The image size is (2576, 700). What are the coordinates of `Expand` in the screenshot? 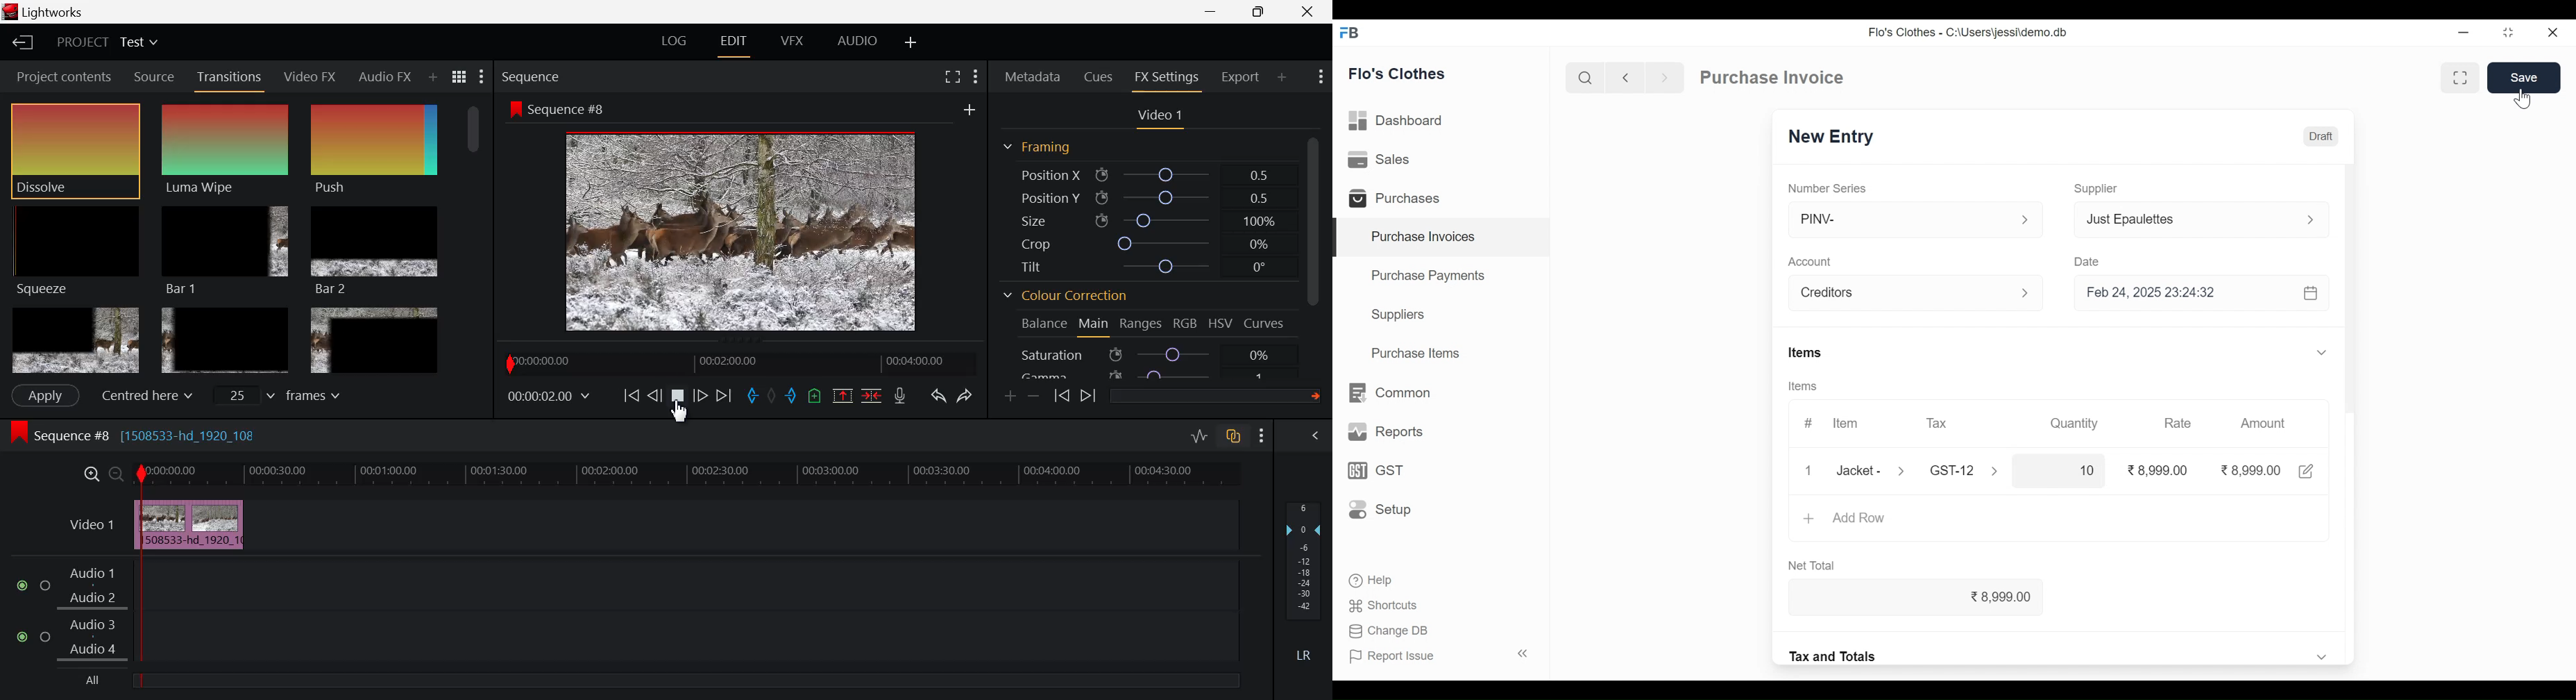 It's located at (2310, 220).